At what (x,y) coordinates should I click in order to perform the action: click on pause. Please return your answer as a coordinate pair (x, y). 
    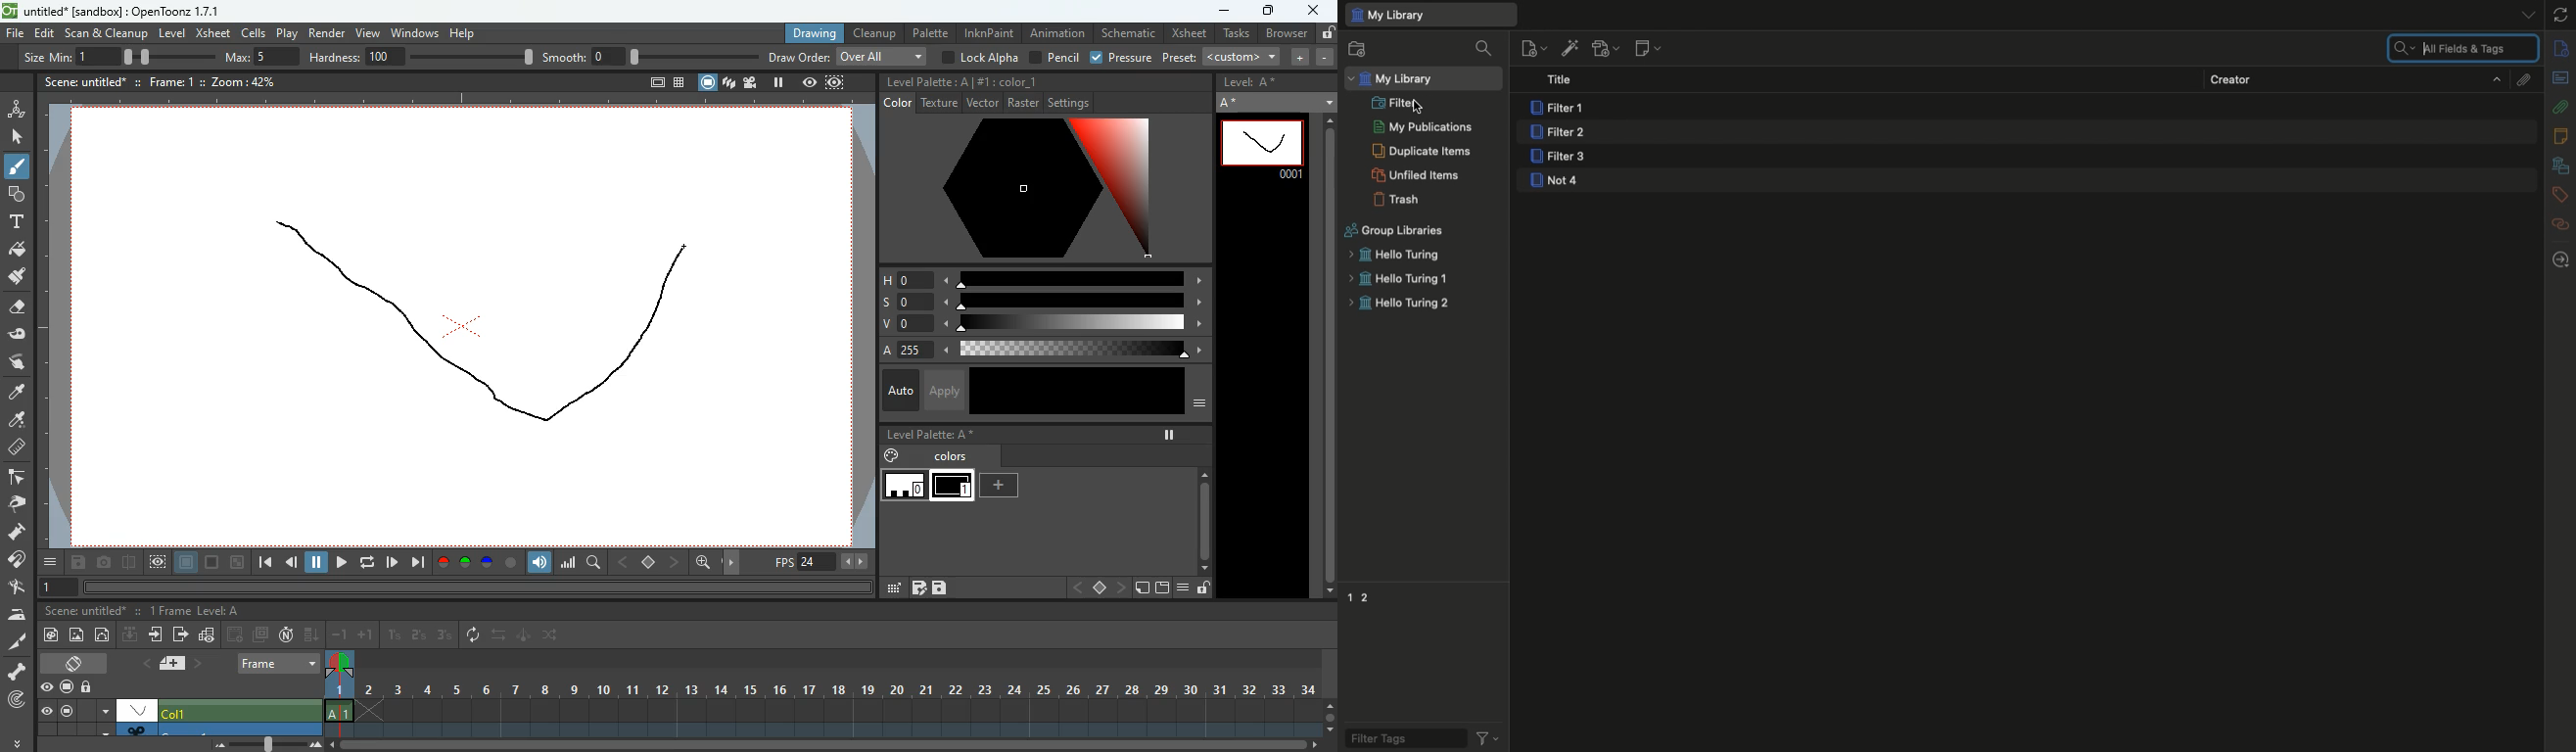
    Looking at the image, I should click on (1169, 435).